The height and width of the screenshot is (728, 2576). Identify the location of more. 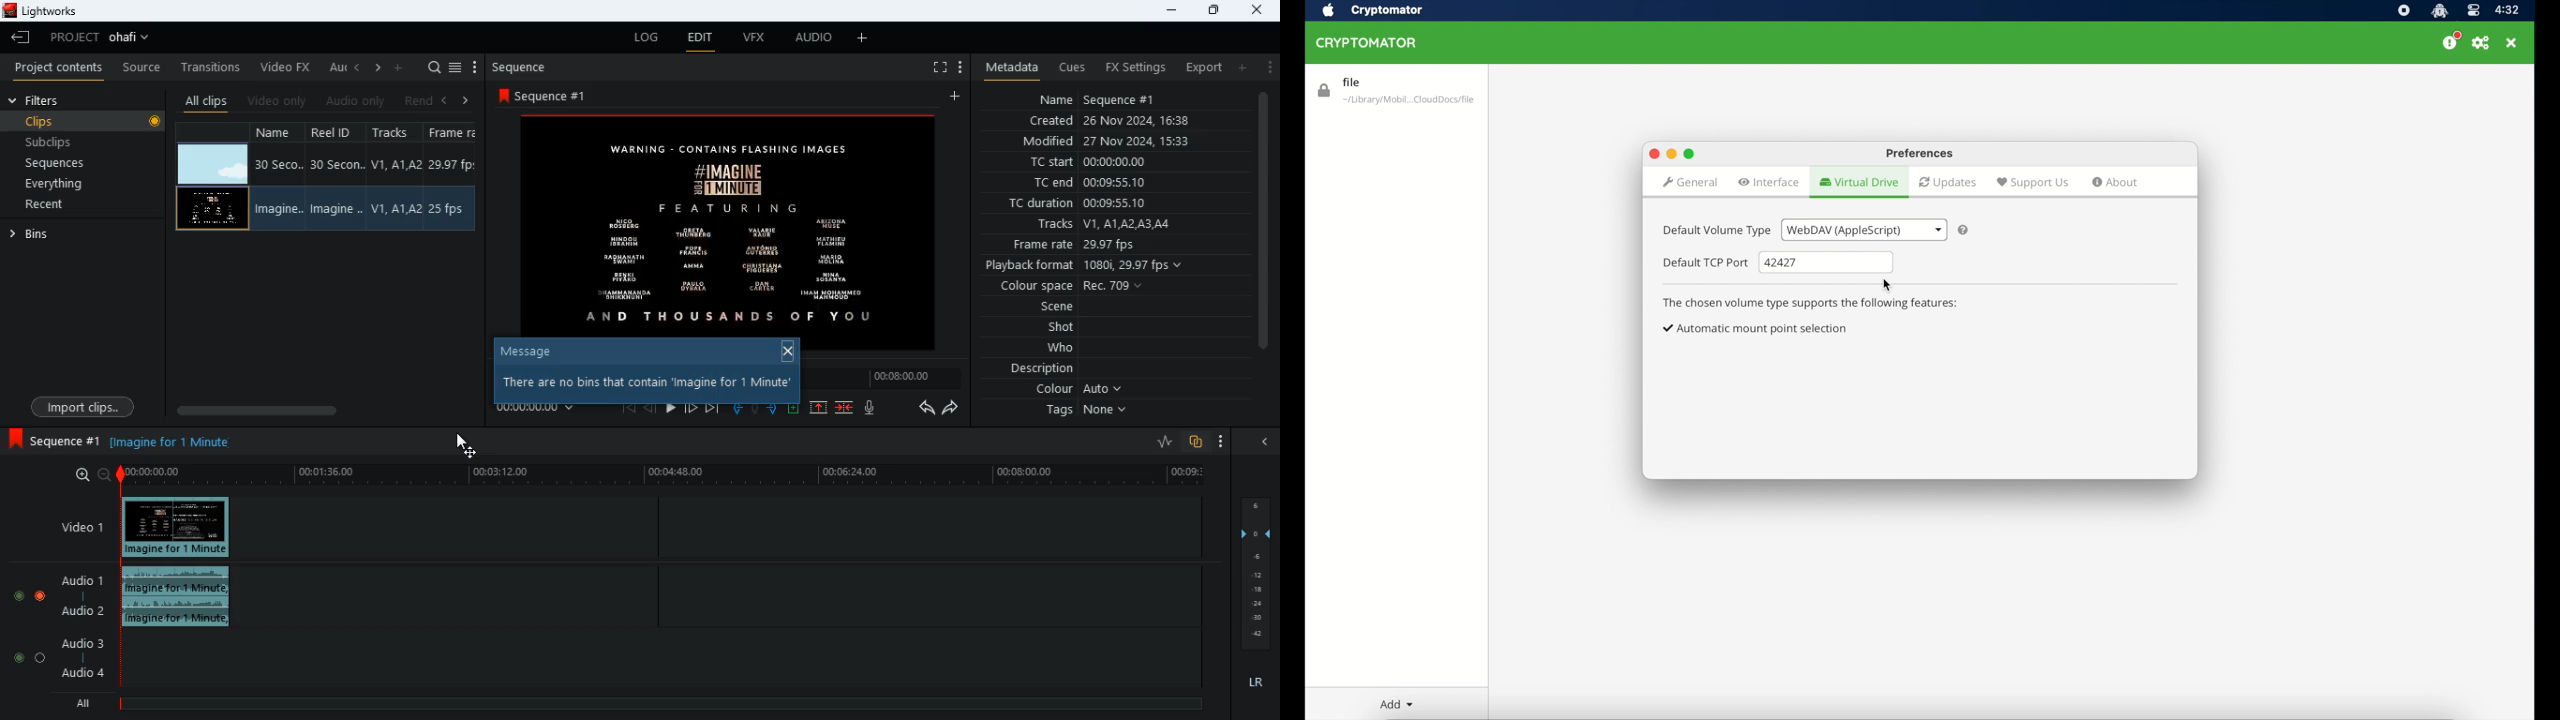
(1270, 67).